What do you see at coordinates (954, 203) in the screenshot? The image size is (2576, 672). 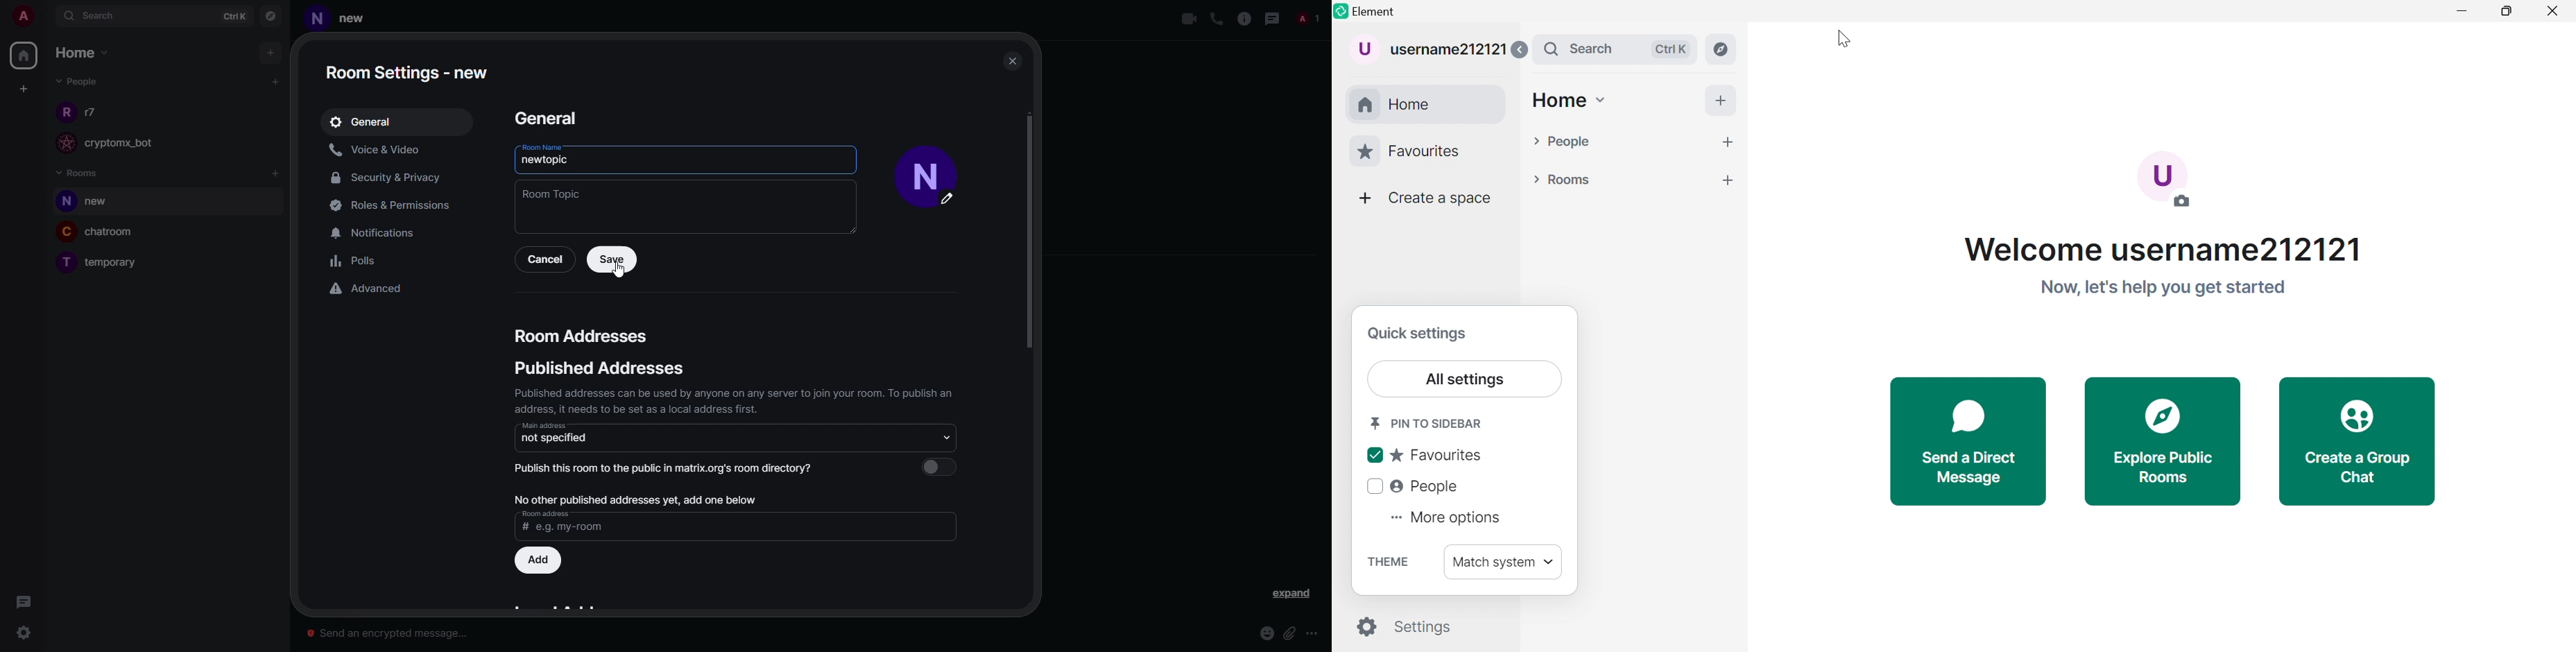 I see `edit` at bounding box center [954, 203].